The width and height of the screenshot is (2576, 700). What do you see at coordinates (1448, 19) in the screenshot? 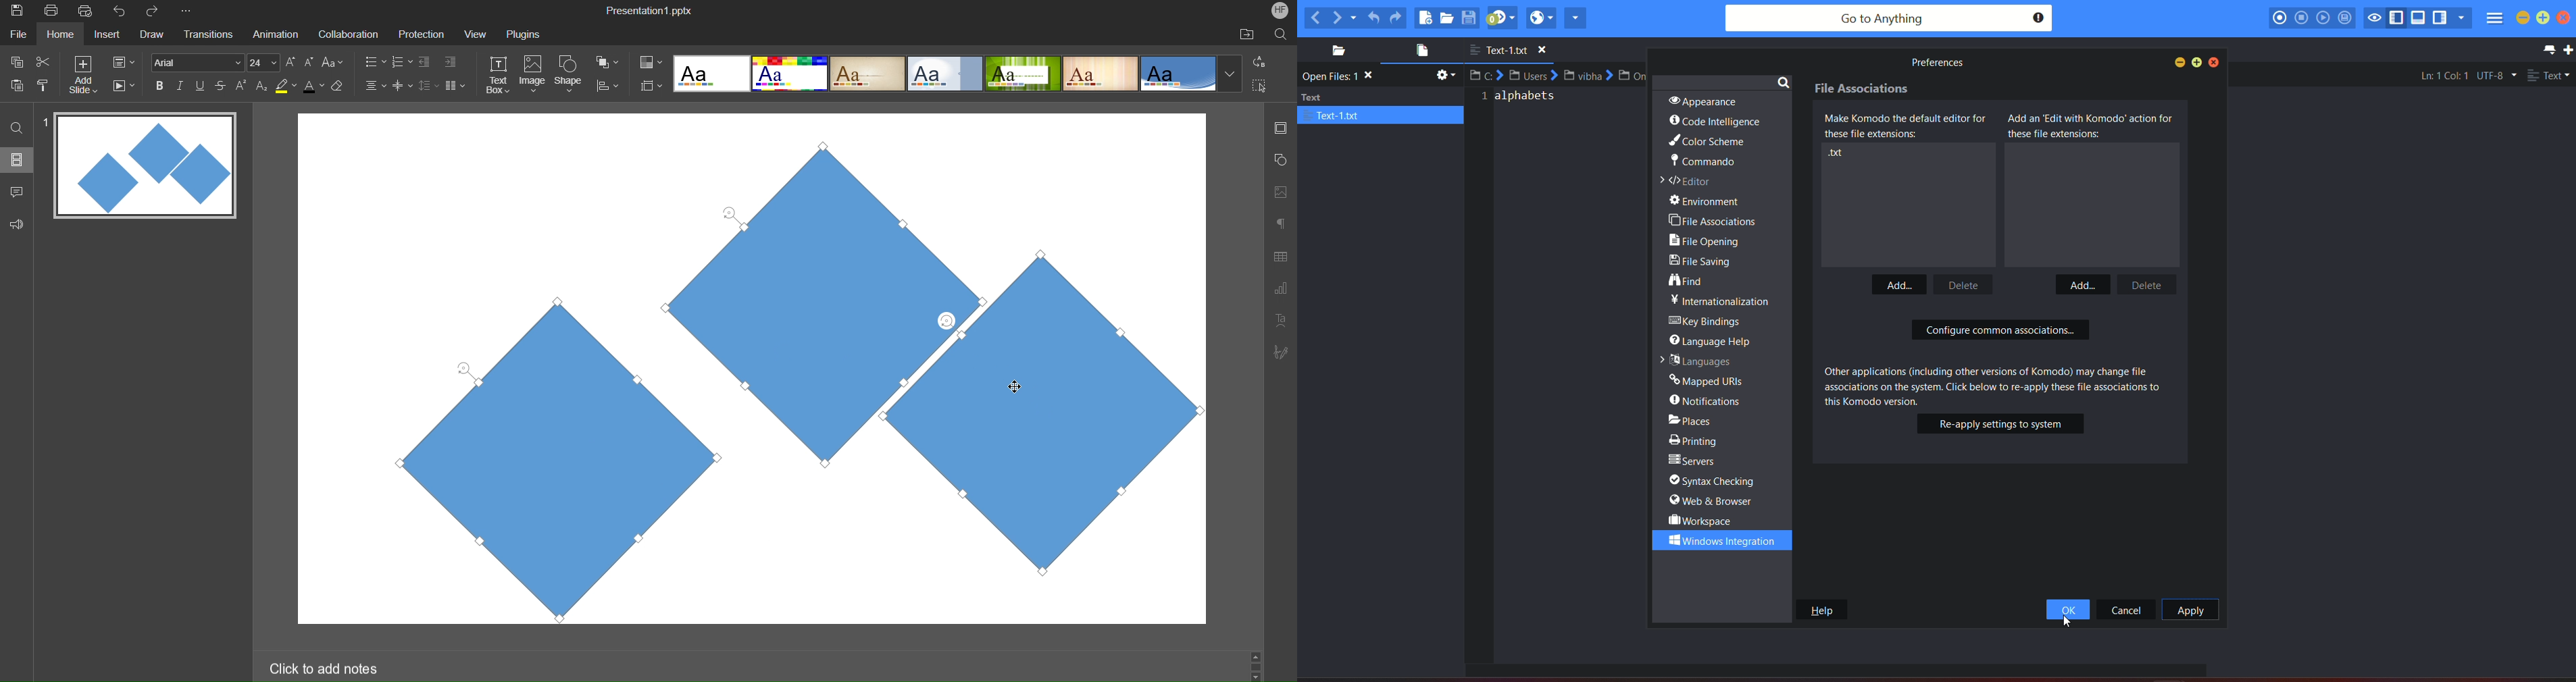
I see `open file` at bounding box center [1448, 19].